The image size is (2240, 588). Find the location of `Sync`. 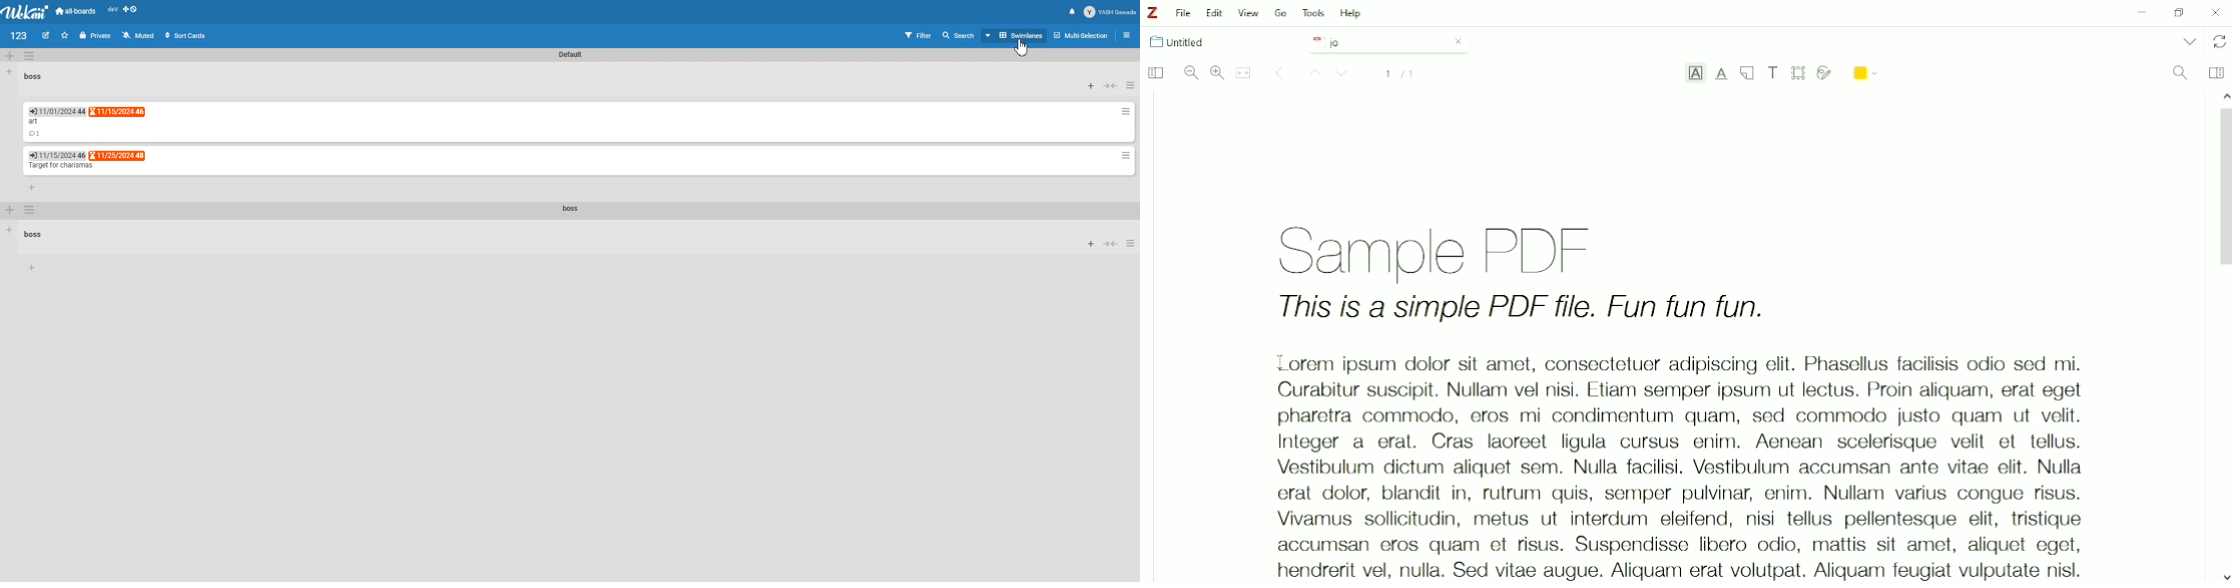

Sync is located at coordinates (2220, 42).